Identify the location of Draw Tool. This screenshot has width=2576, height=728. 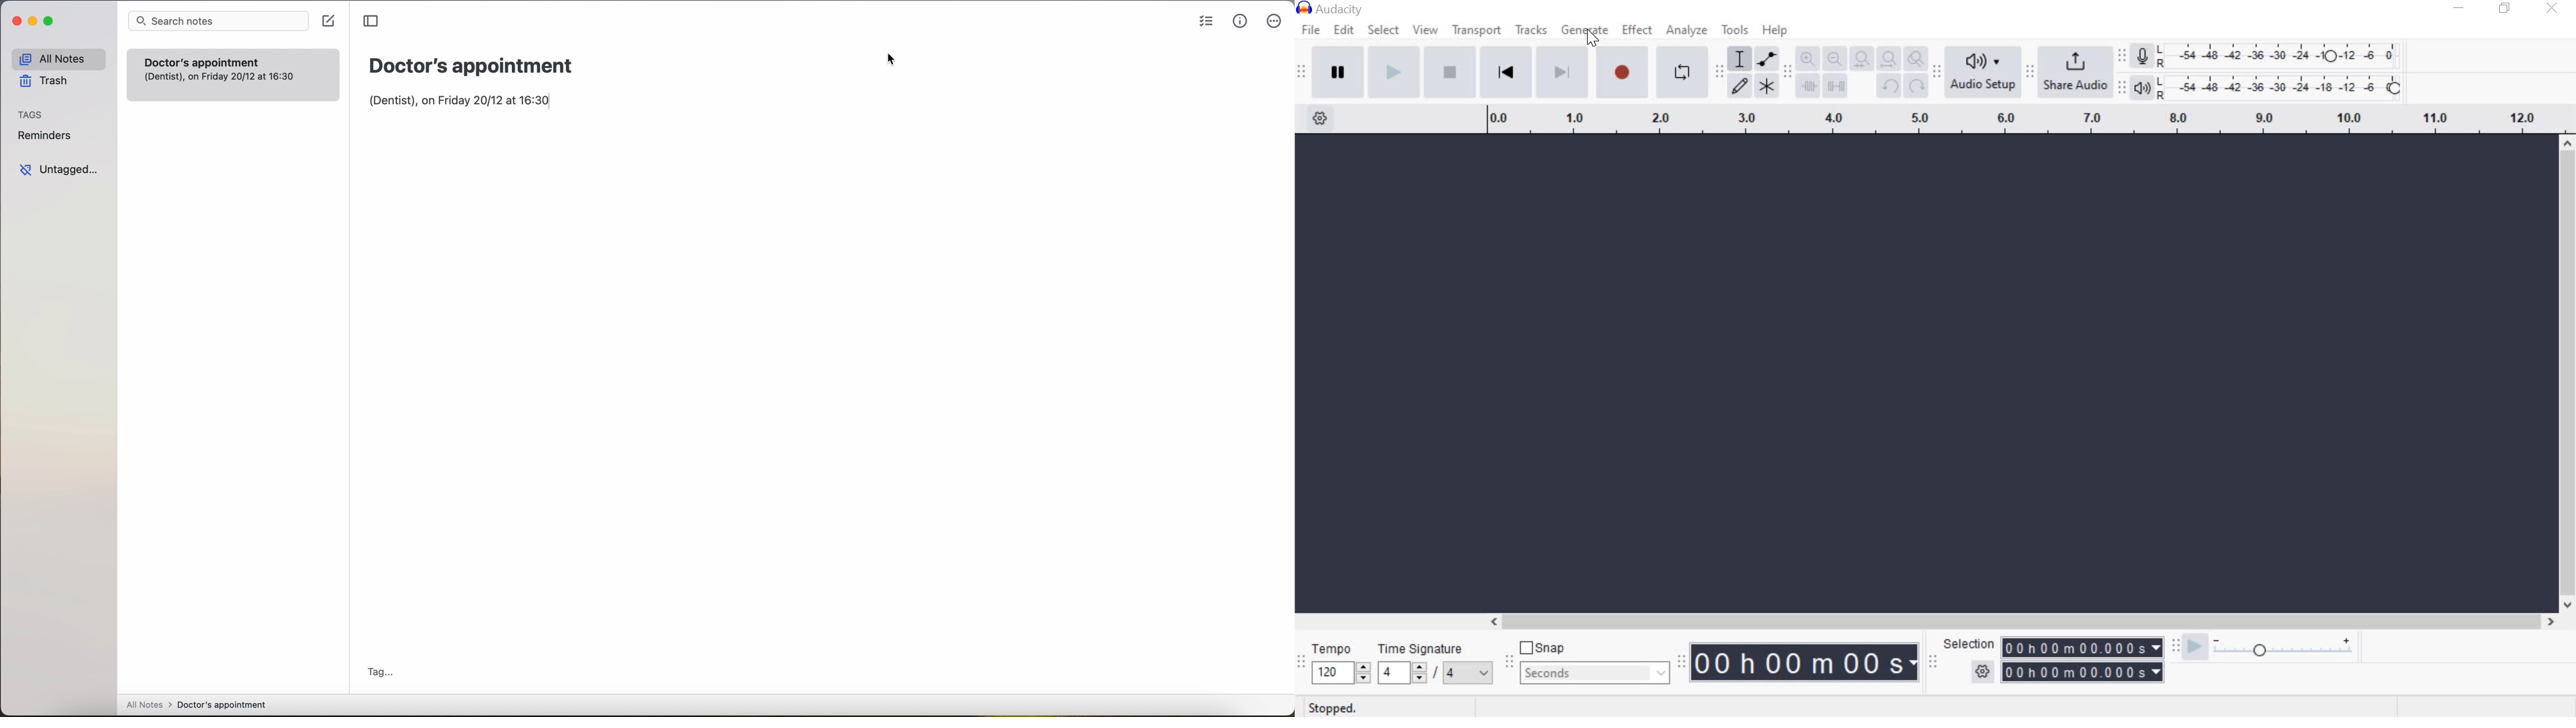
(1738, 87).